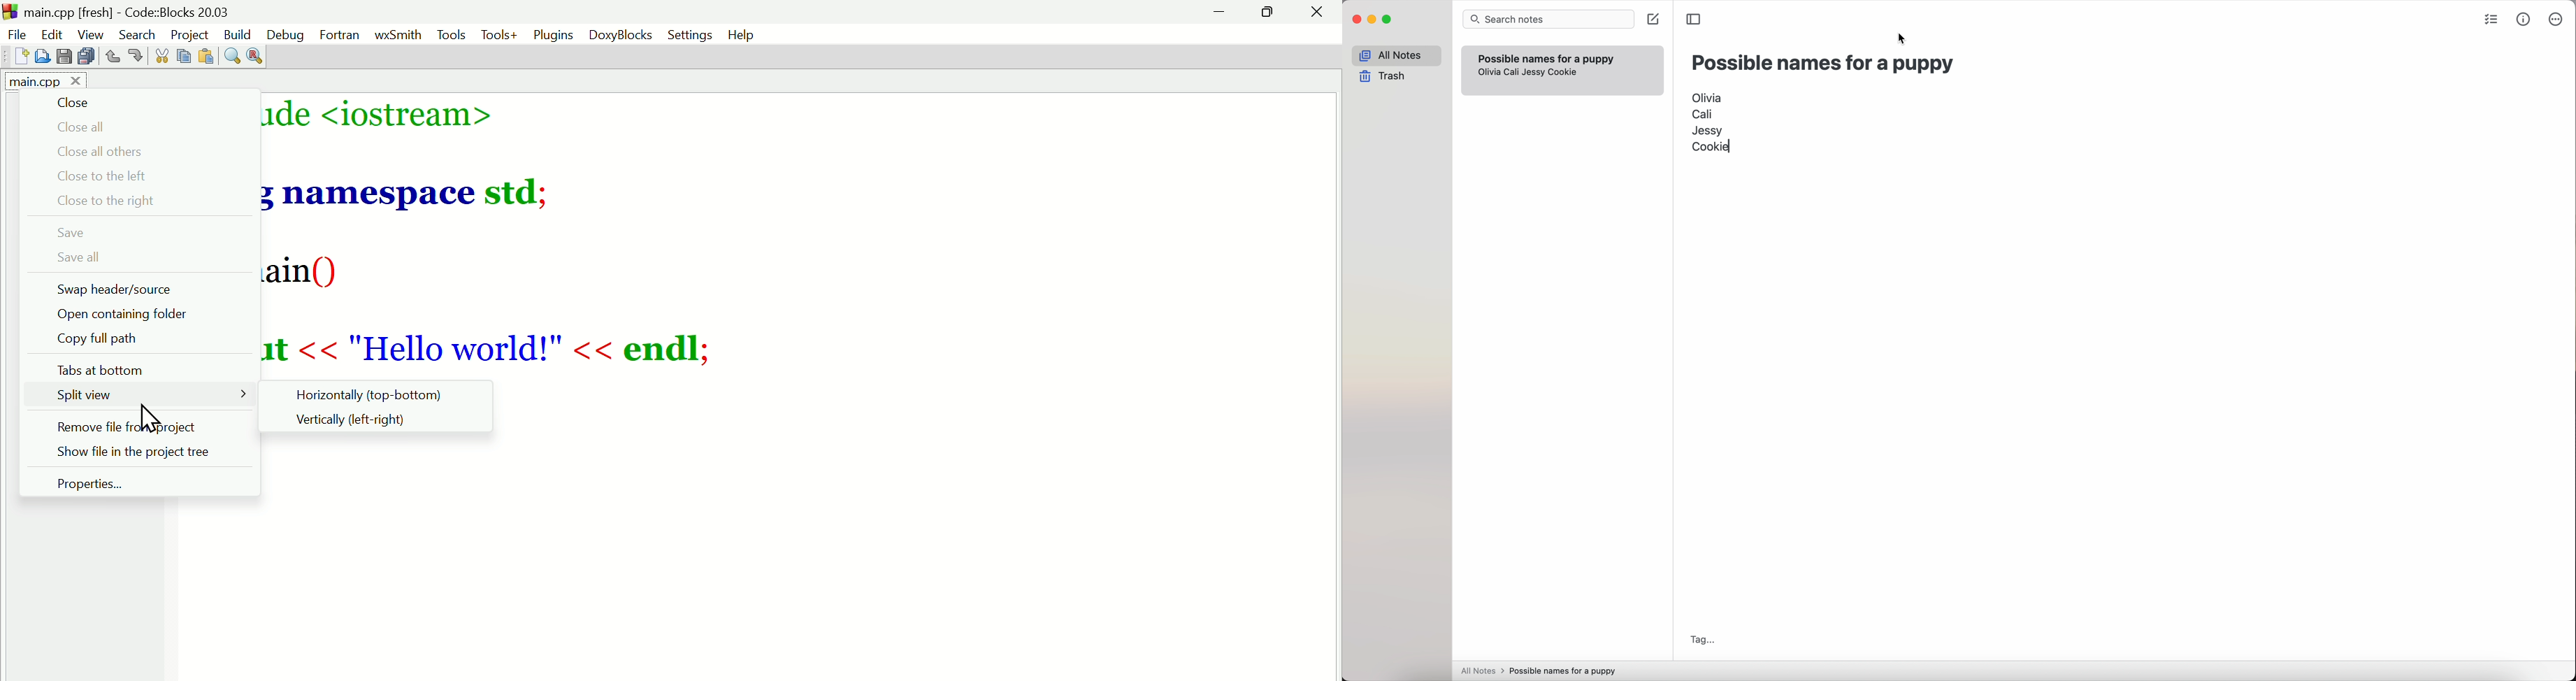  What do you see at coordinates (231, 54) in the screenshot?
I see `Find` at bounding box center [231, 54].